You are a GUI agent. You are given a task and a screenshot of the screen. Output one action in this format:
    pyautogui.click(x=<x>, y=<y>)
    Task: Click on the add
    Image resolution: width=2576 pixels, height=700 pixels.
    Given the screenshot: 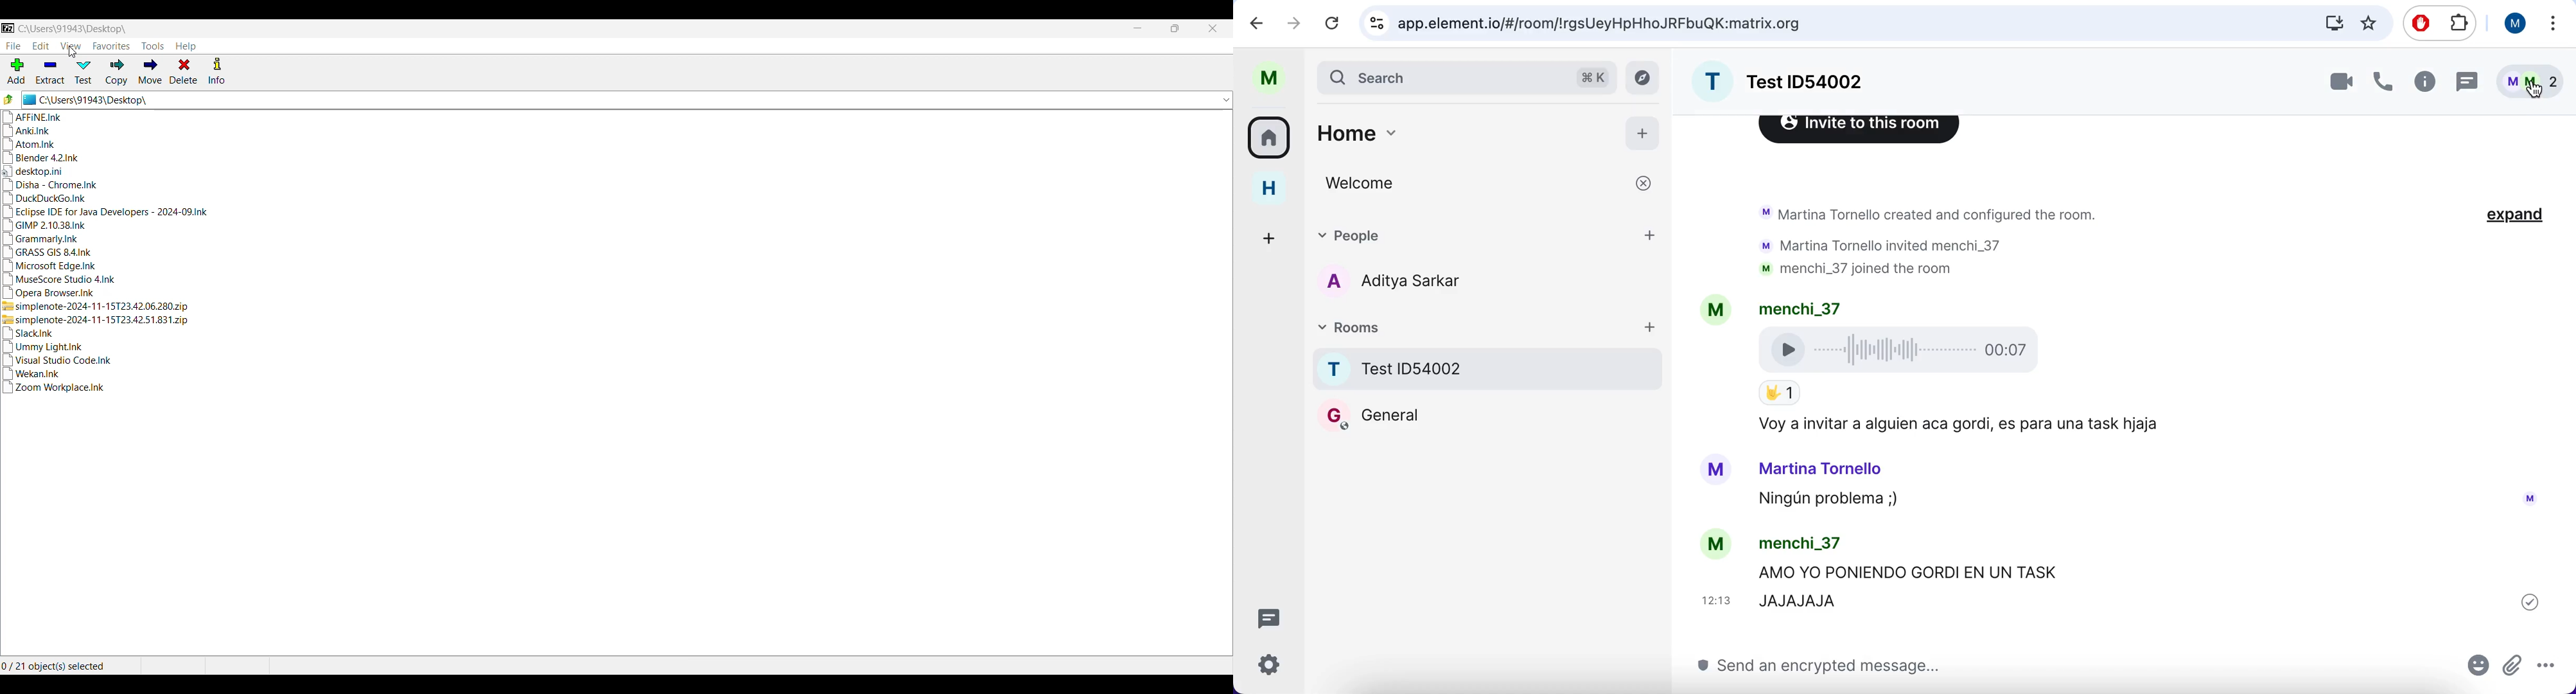 What is the action you would take?
    pyautogui.click(x=1643, y=132)
    